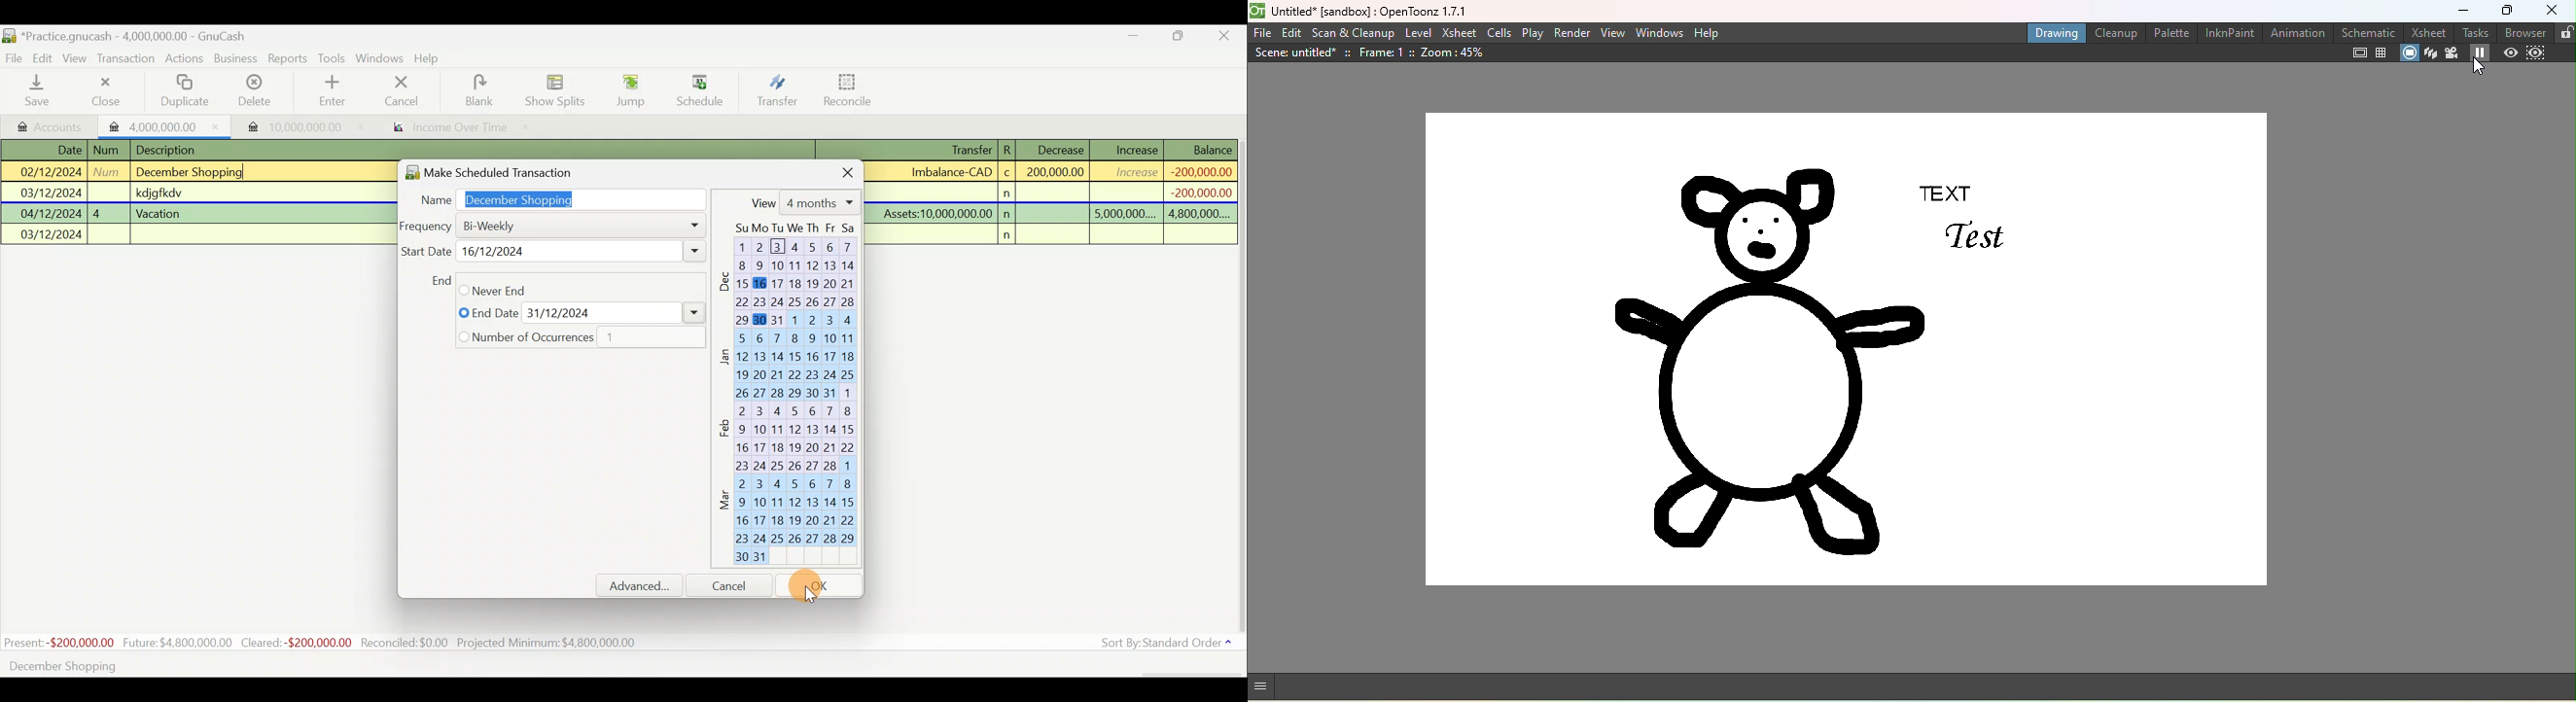 The height and width of the screenshot is (728, 2576). Describe the element at coordinates (493, 337) in the screenshot. I see `Yearly` at that location.